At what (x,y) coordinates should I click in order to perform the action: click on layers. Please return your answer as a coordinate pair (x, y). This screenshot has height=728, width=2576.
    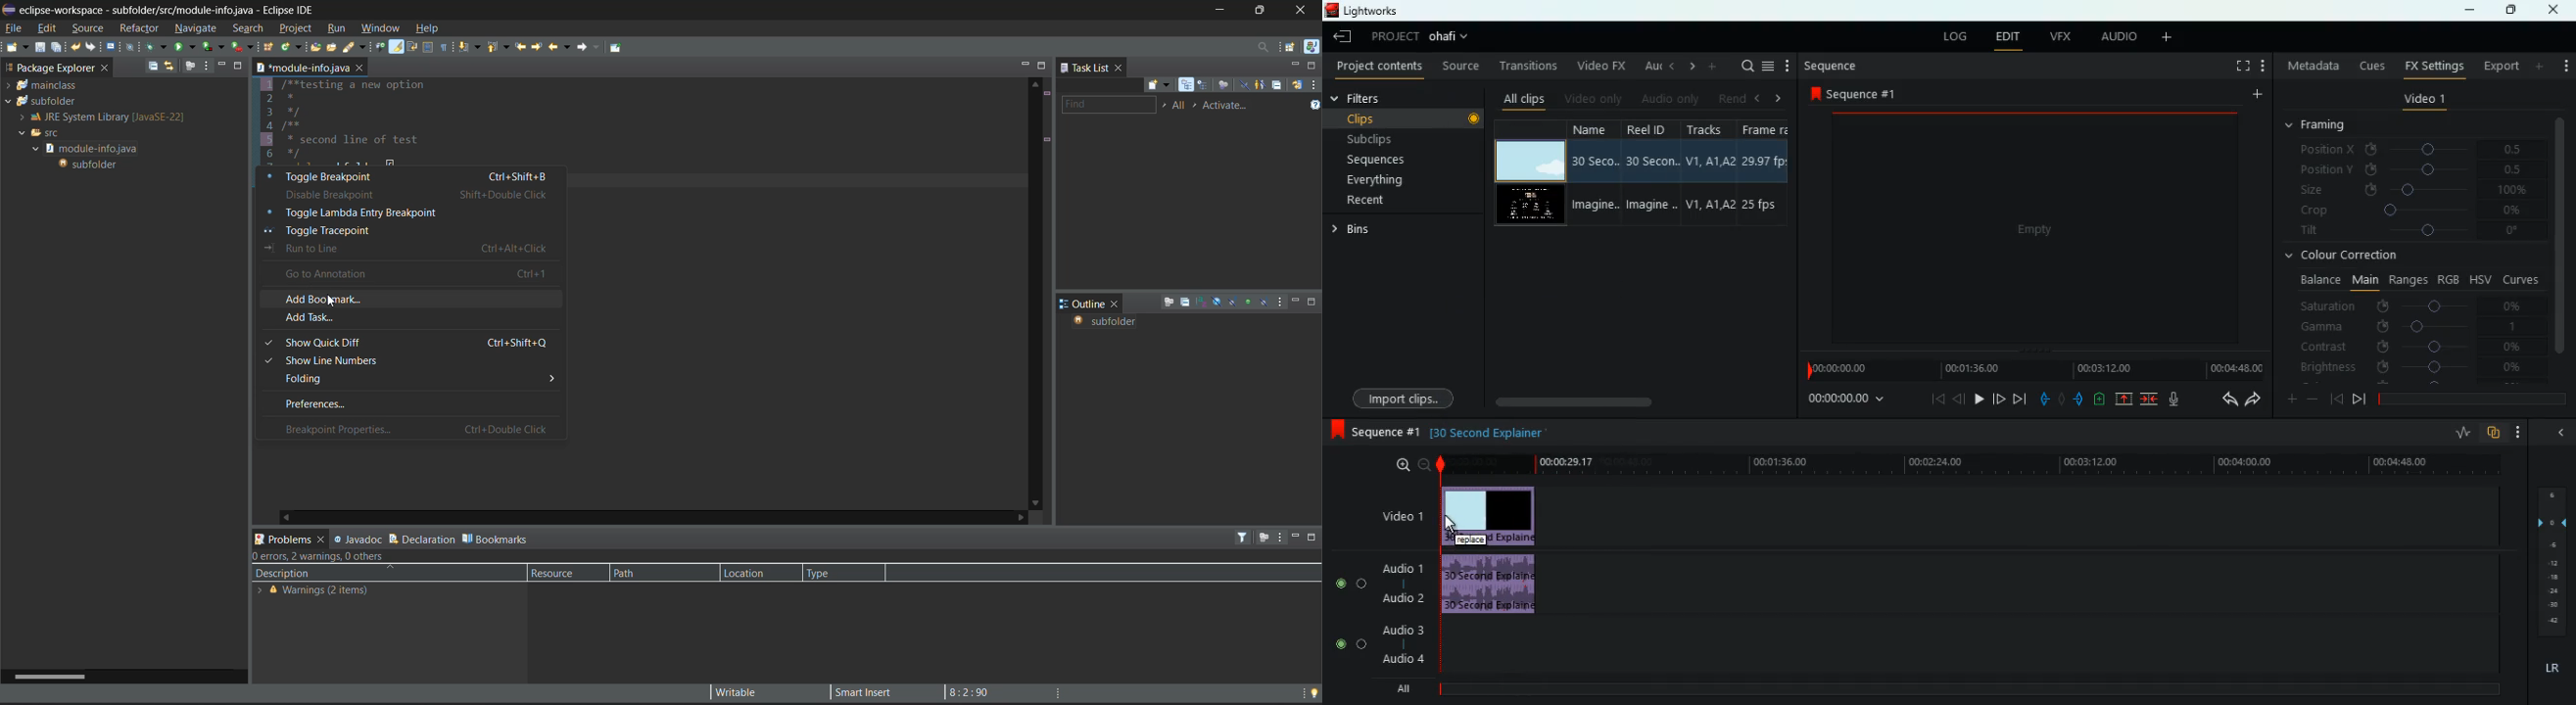
    Looking at the image, I should click on (2549, 564).